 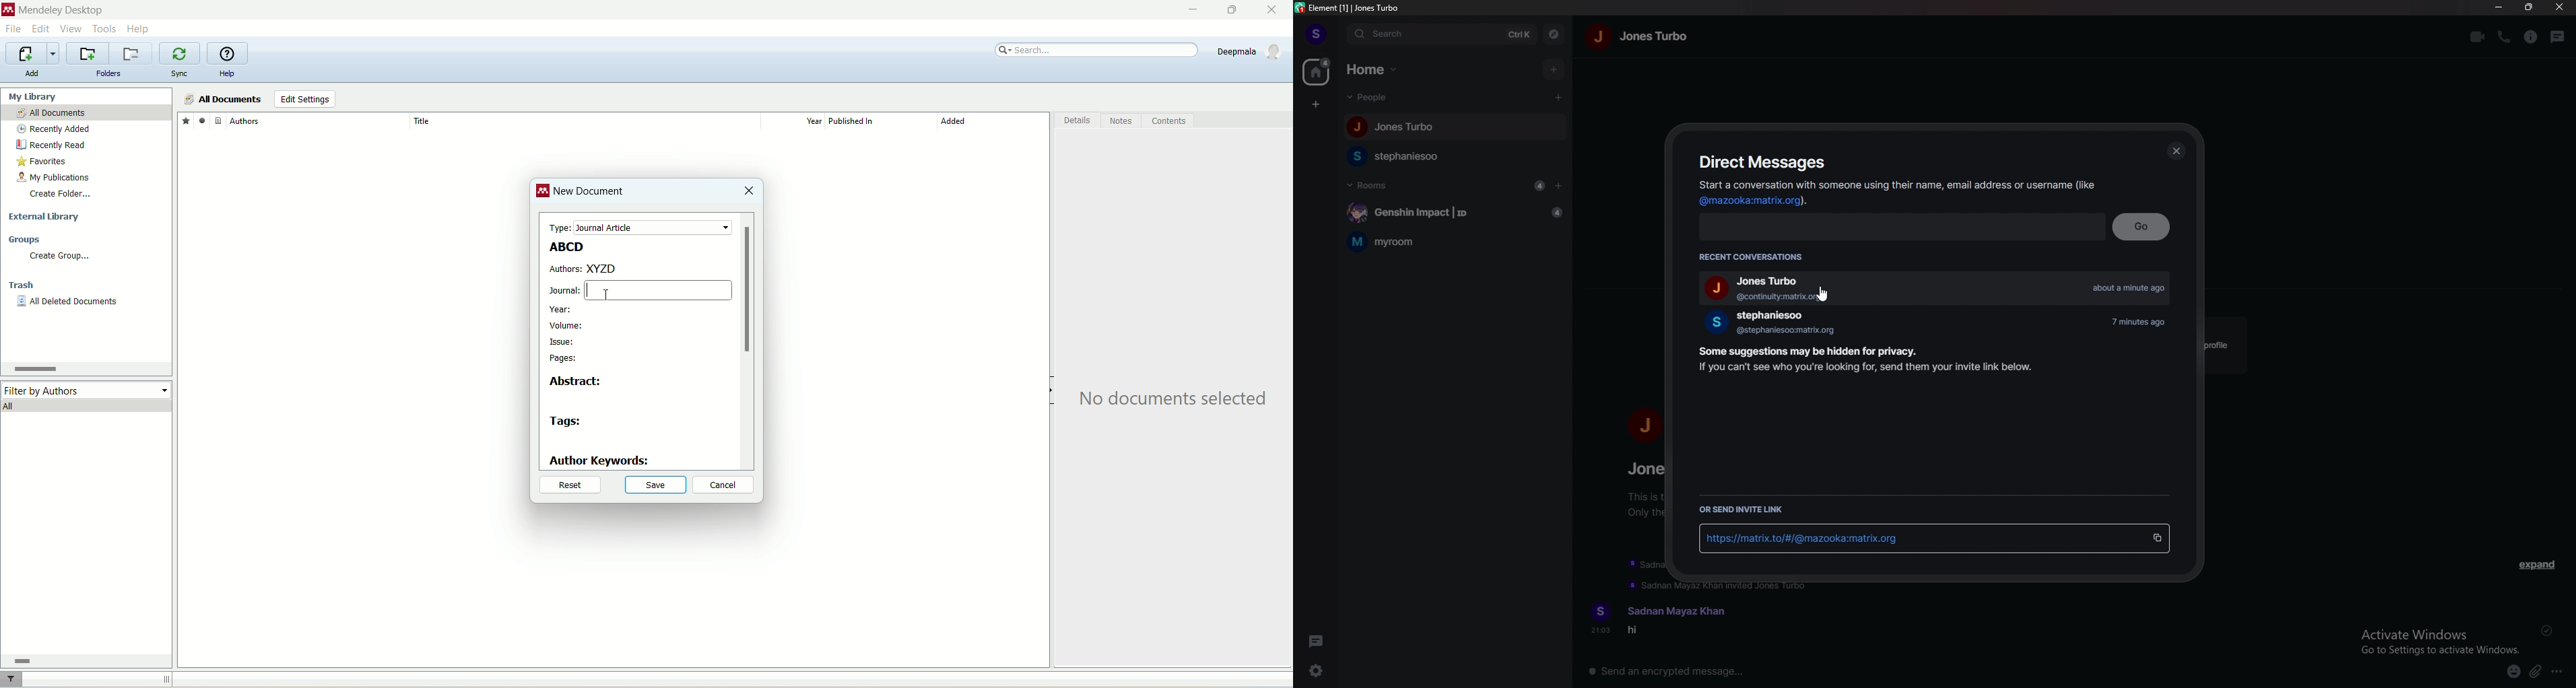 I want to click on trash, so click(x=24, y=287).